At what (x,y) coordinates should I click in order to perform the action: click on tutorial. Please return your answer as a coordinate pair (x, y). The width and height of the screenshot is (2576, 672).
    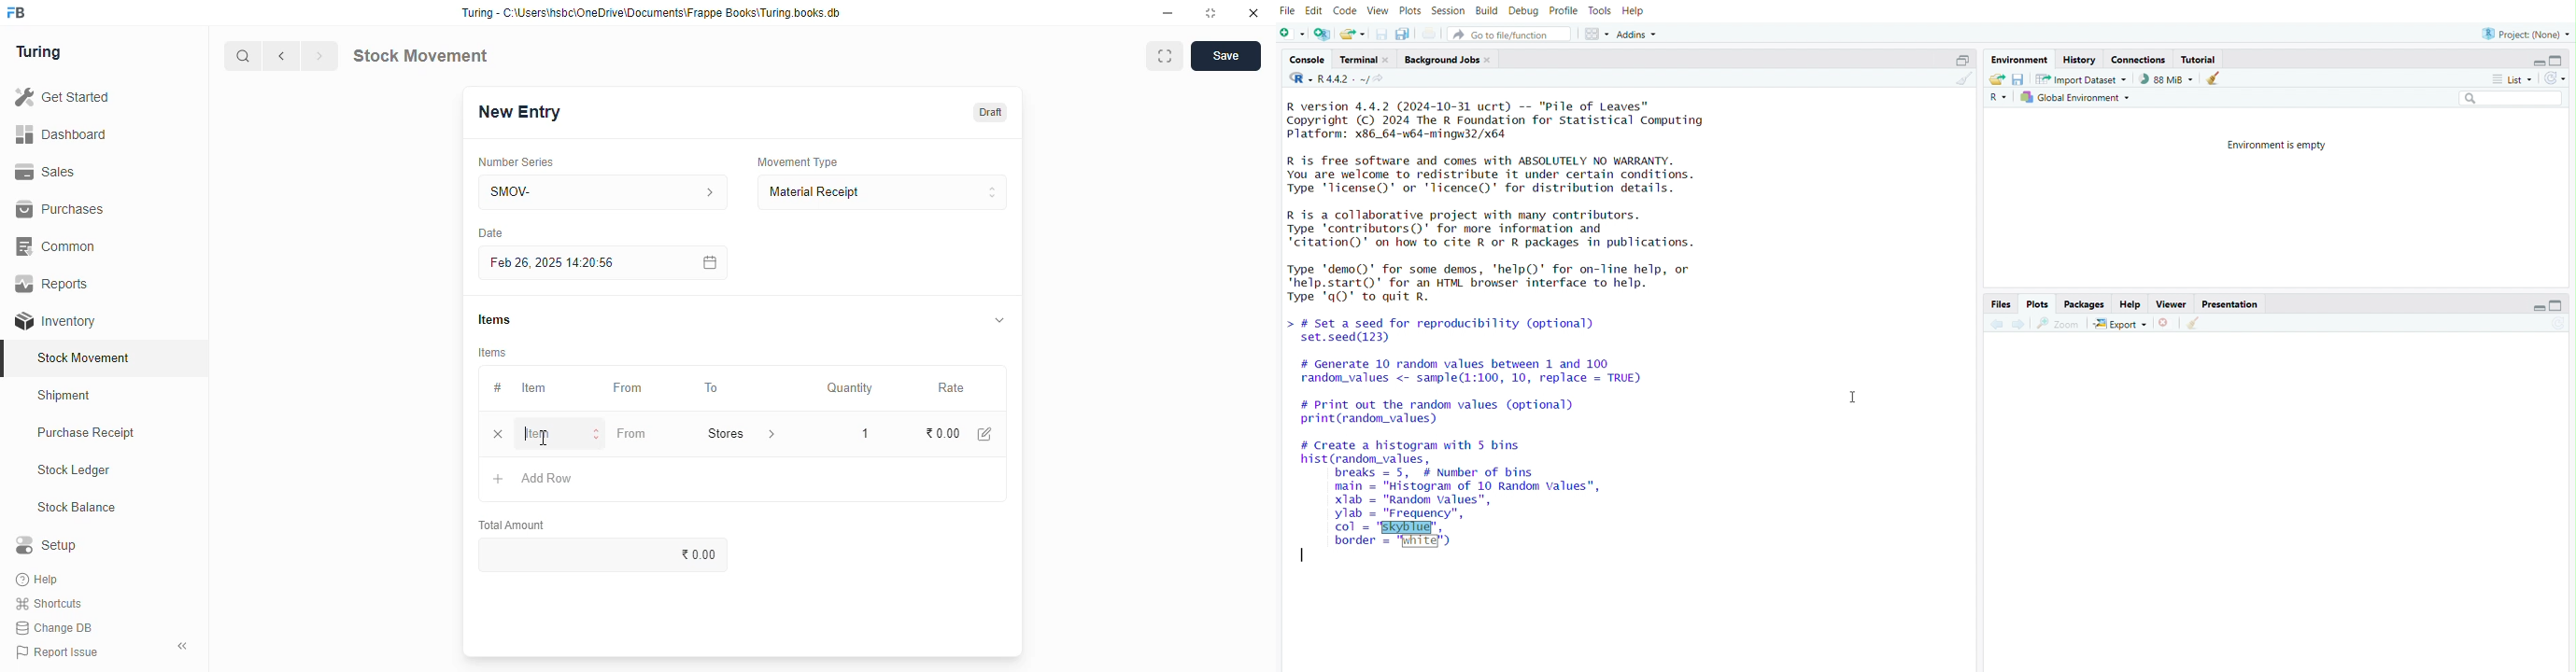
    Looking at the image, I should click on (2198, 58).